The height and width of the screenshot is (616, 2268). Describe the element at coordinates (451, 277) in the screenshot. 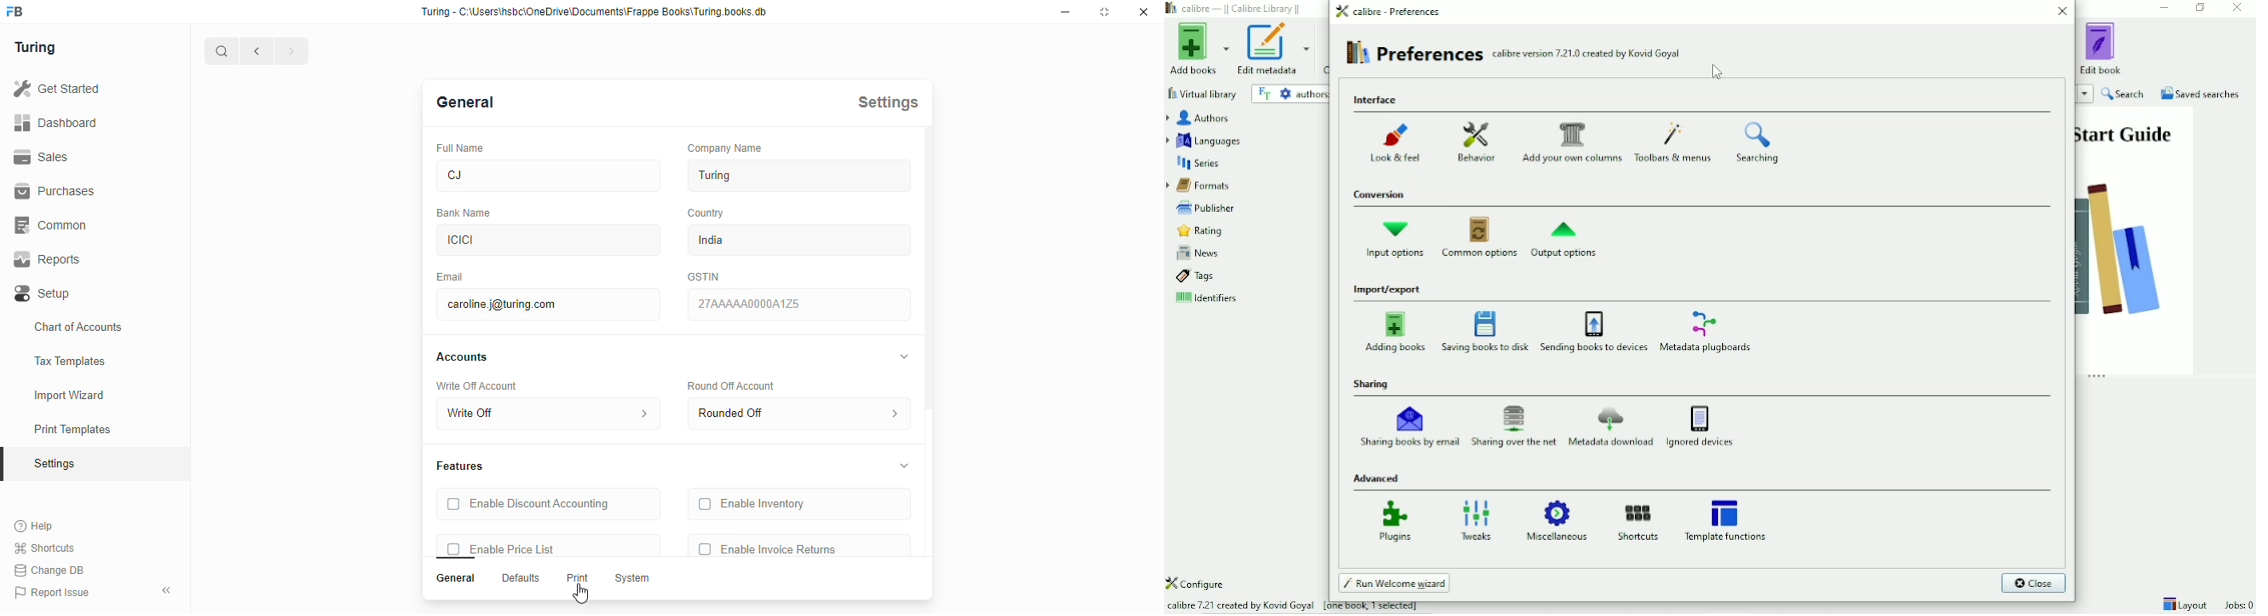

I see `Email` at that location.